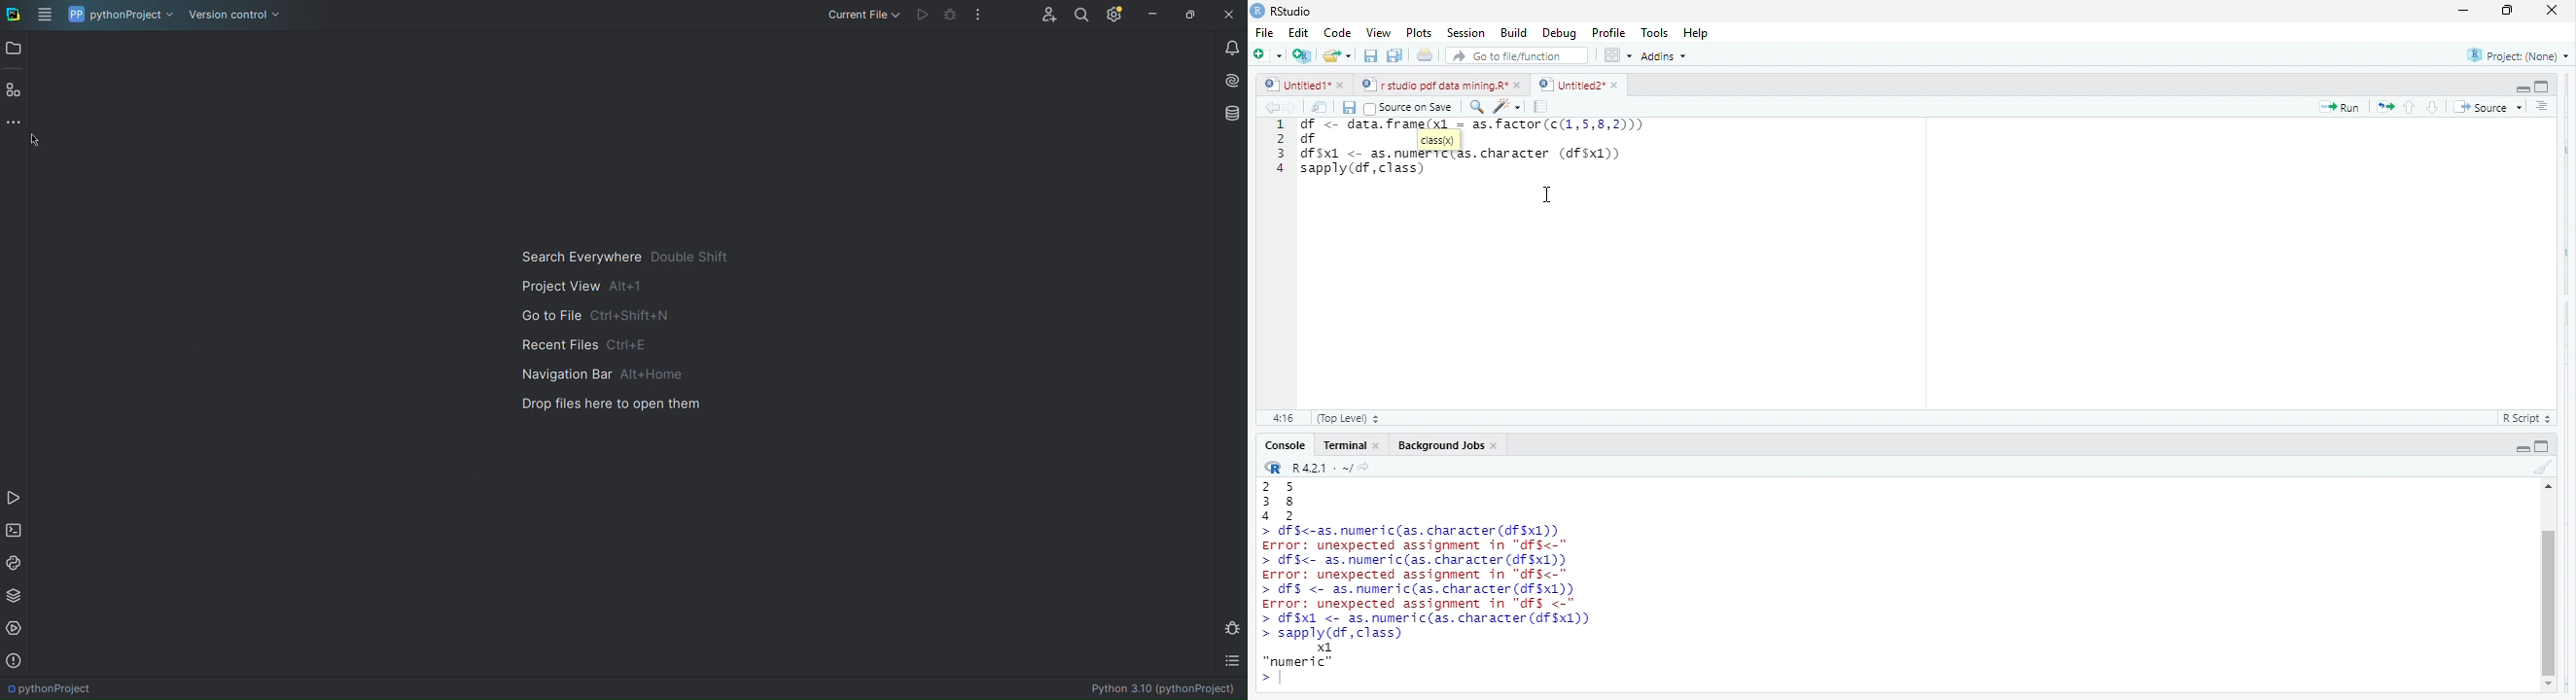 This screenshot has width=2576, height=700. What do you see at coordinates (1412, 107) in the screenshot?
I see ` Source on Save` at bounding box center [1412, 107].